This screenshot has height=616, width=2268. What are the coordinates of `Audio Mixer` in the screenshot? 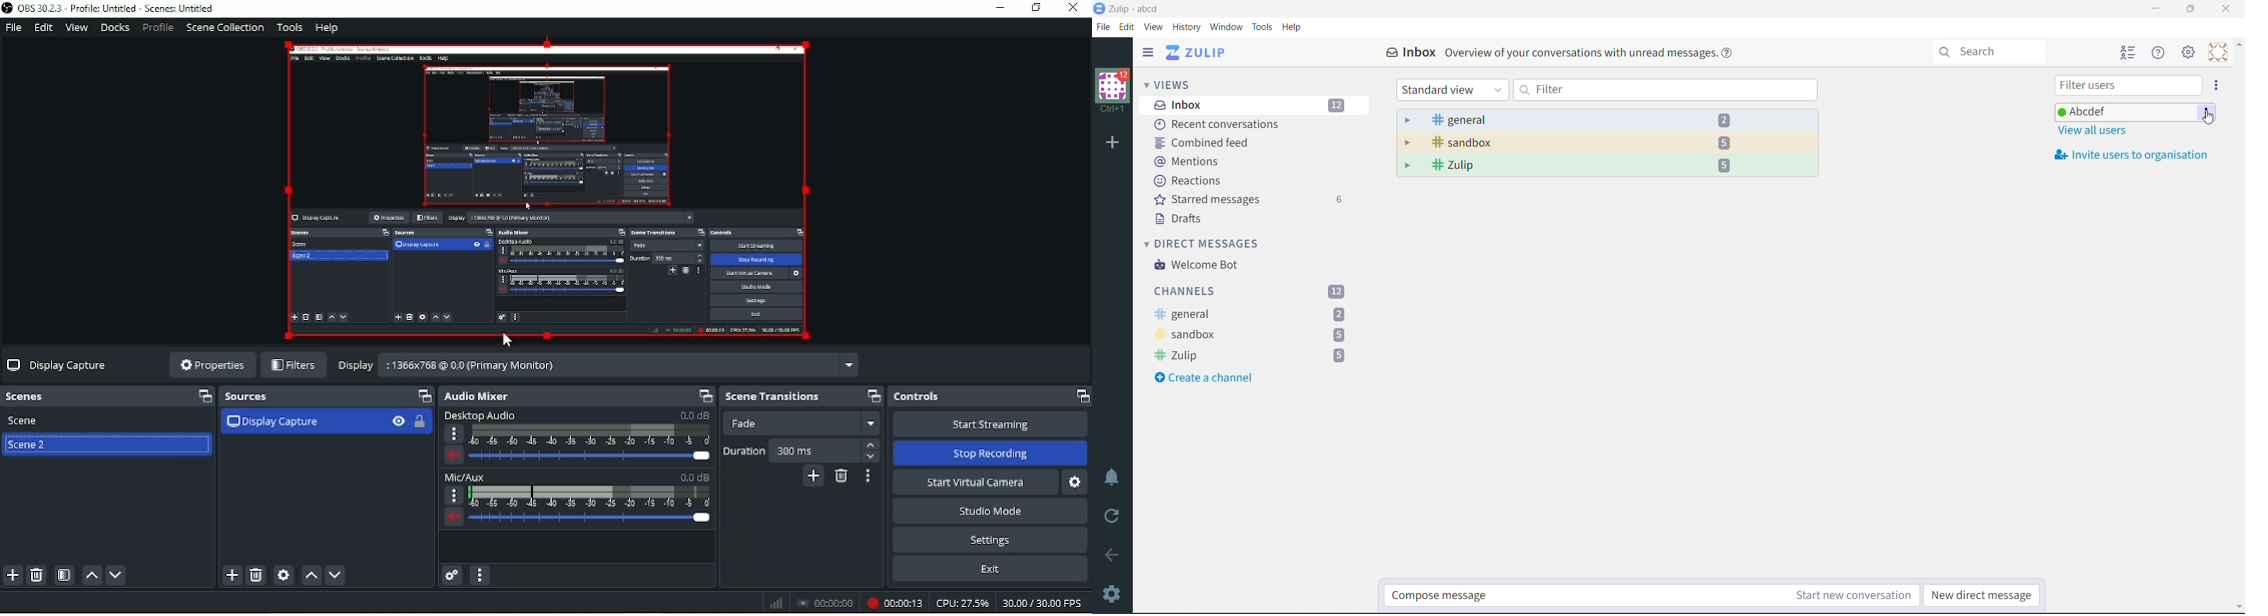 It's located at (477, 397).